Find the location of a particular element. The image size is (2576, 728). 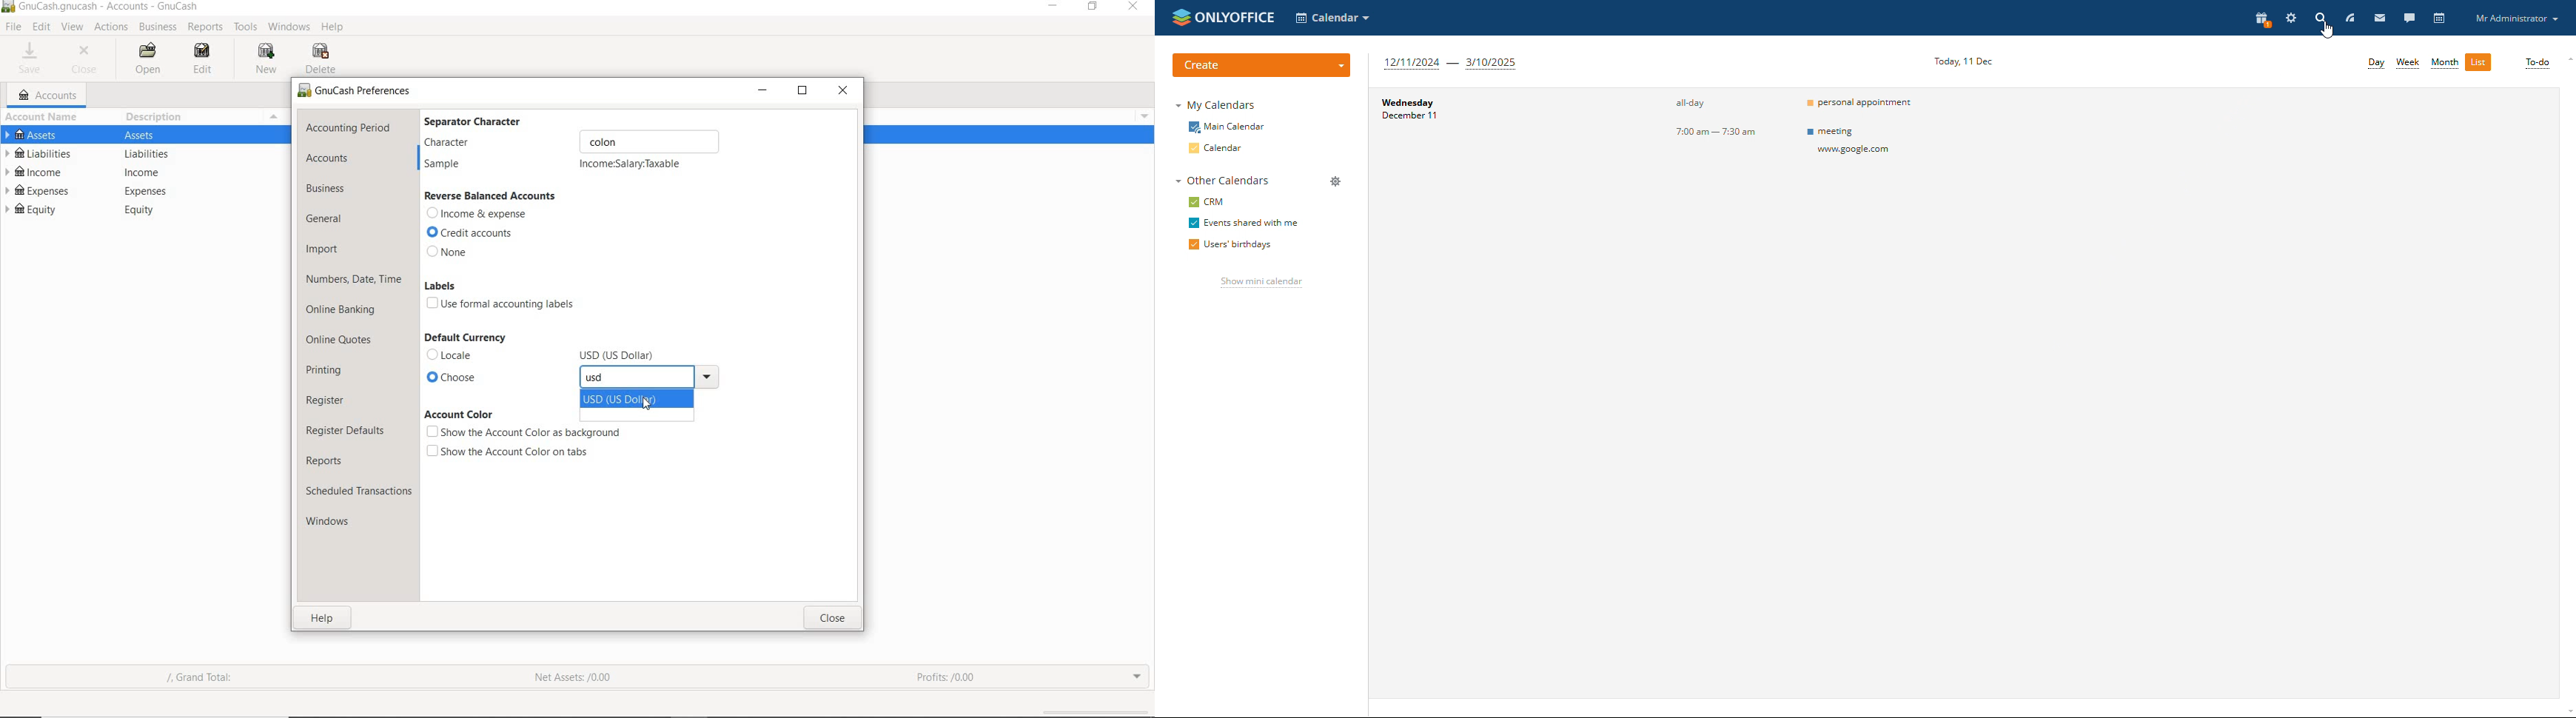

show the account color as background is located at coordinates (523, 433).